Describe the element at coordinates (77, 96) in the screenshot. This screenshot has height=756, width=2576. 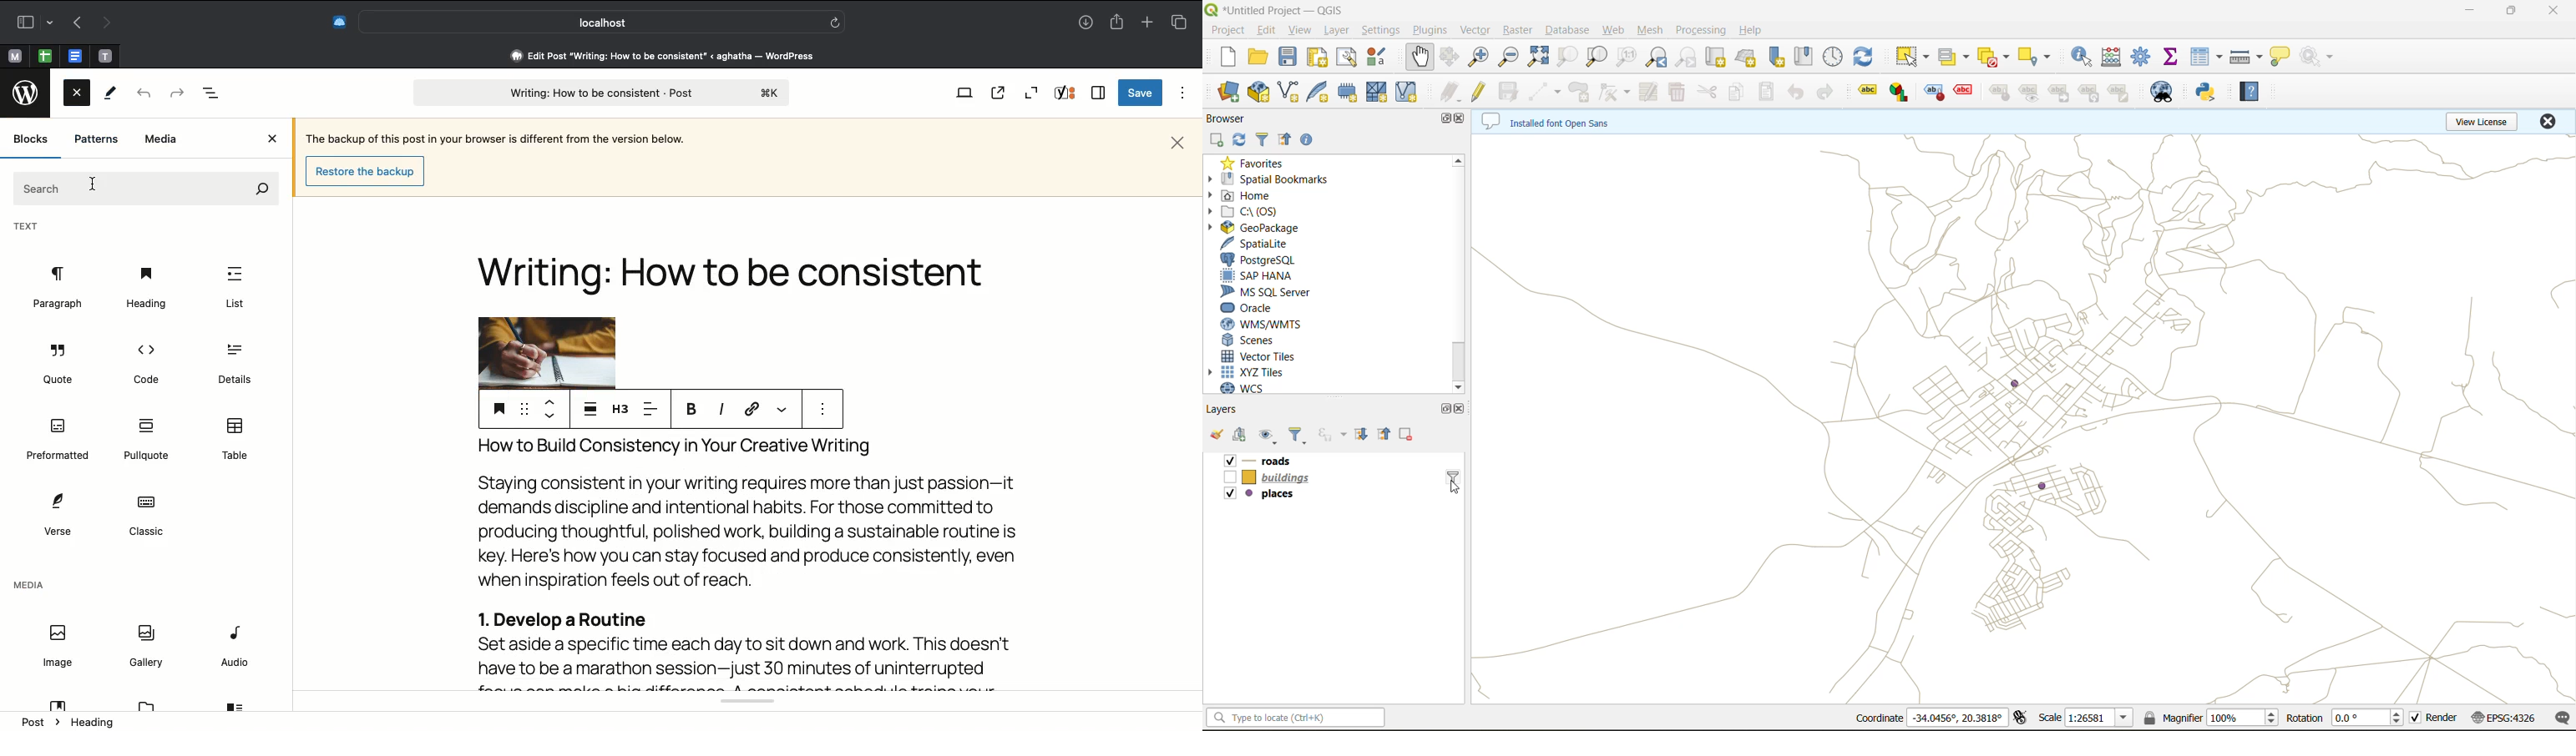
I see `Close` at that location.